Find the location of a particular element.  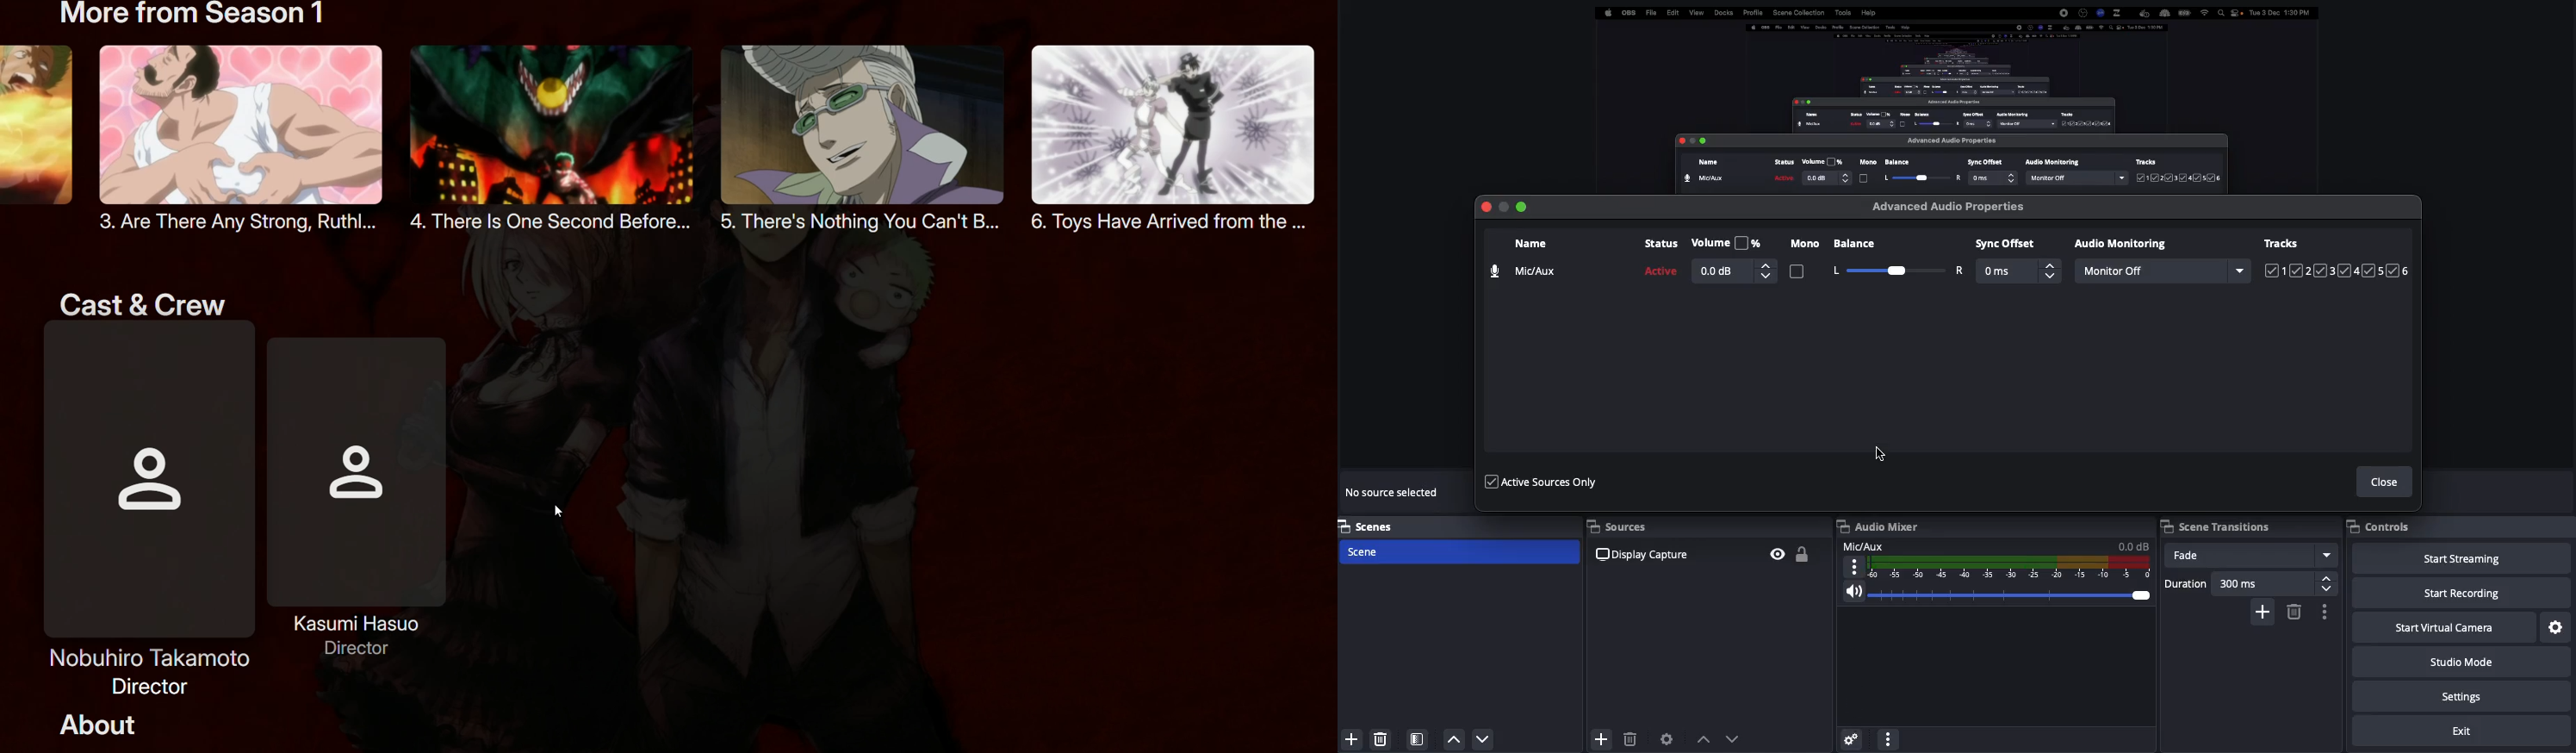

Unlock is located at coordinates (1805, 555).